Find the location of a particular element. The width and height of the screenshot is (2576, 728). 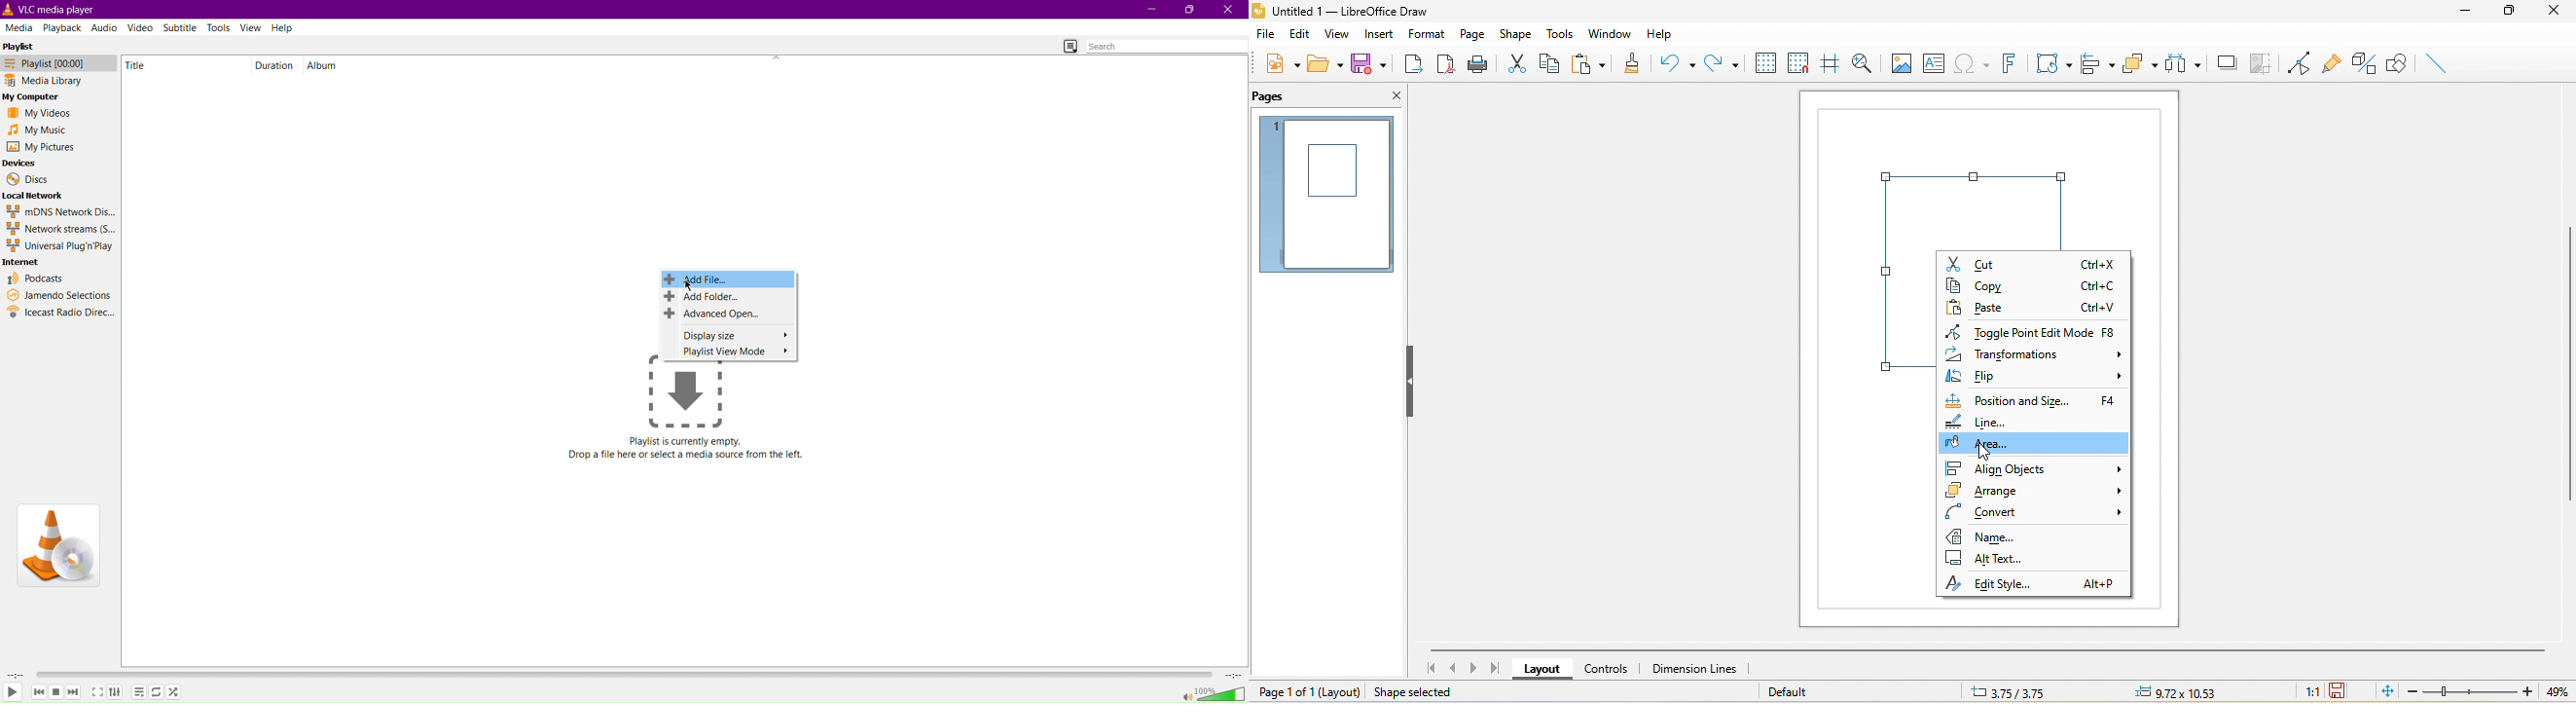

Remaining time is located at coordinates (1235, 675).